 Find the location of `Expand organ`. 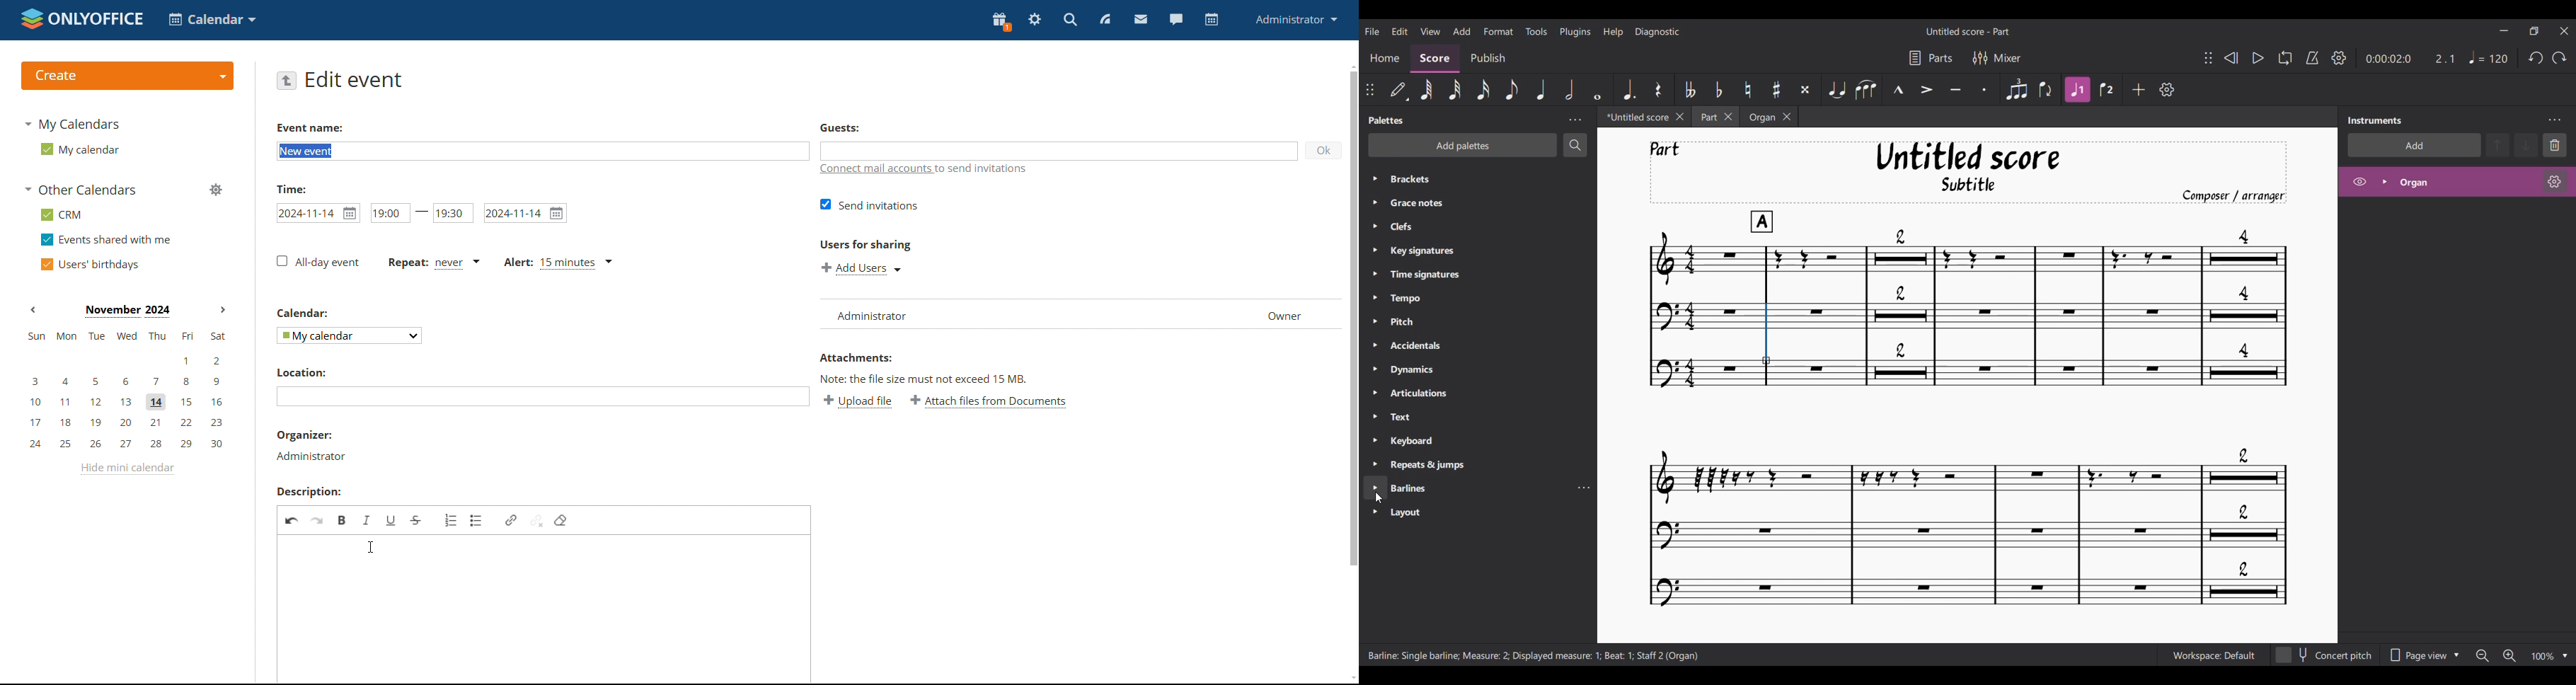

Expand organ is located at coordinates (2385, 181).